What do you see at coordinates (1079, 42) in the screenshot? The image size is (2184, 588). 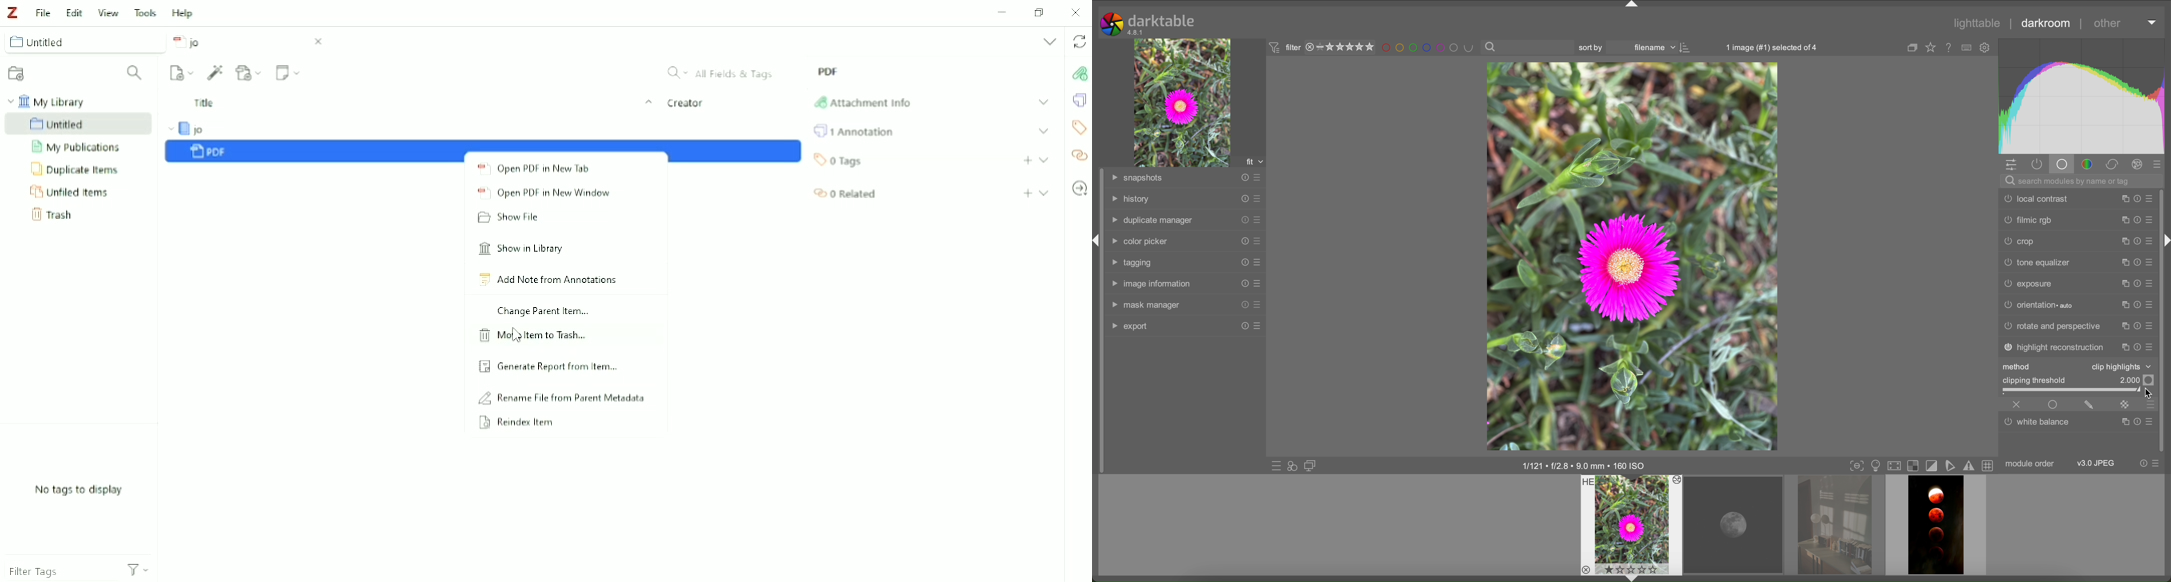 I see `Sync` at bounding box center [1079, 42].